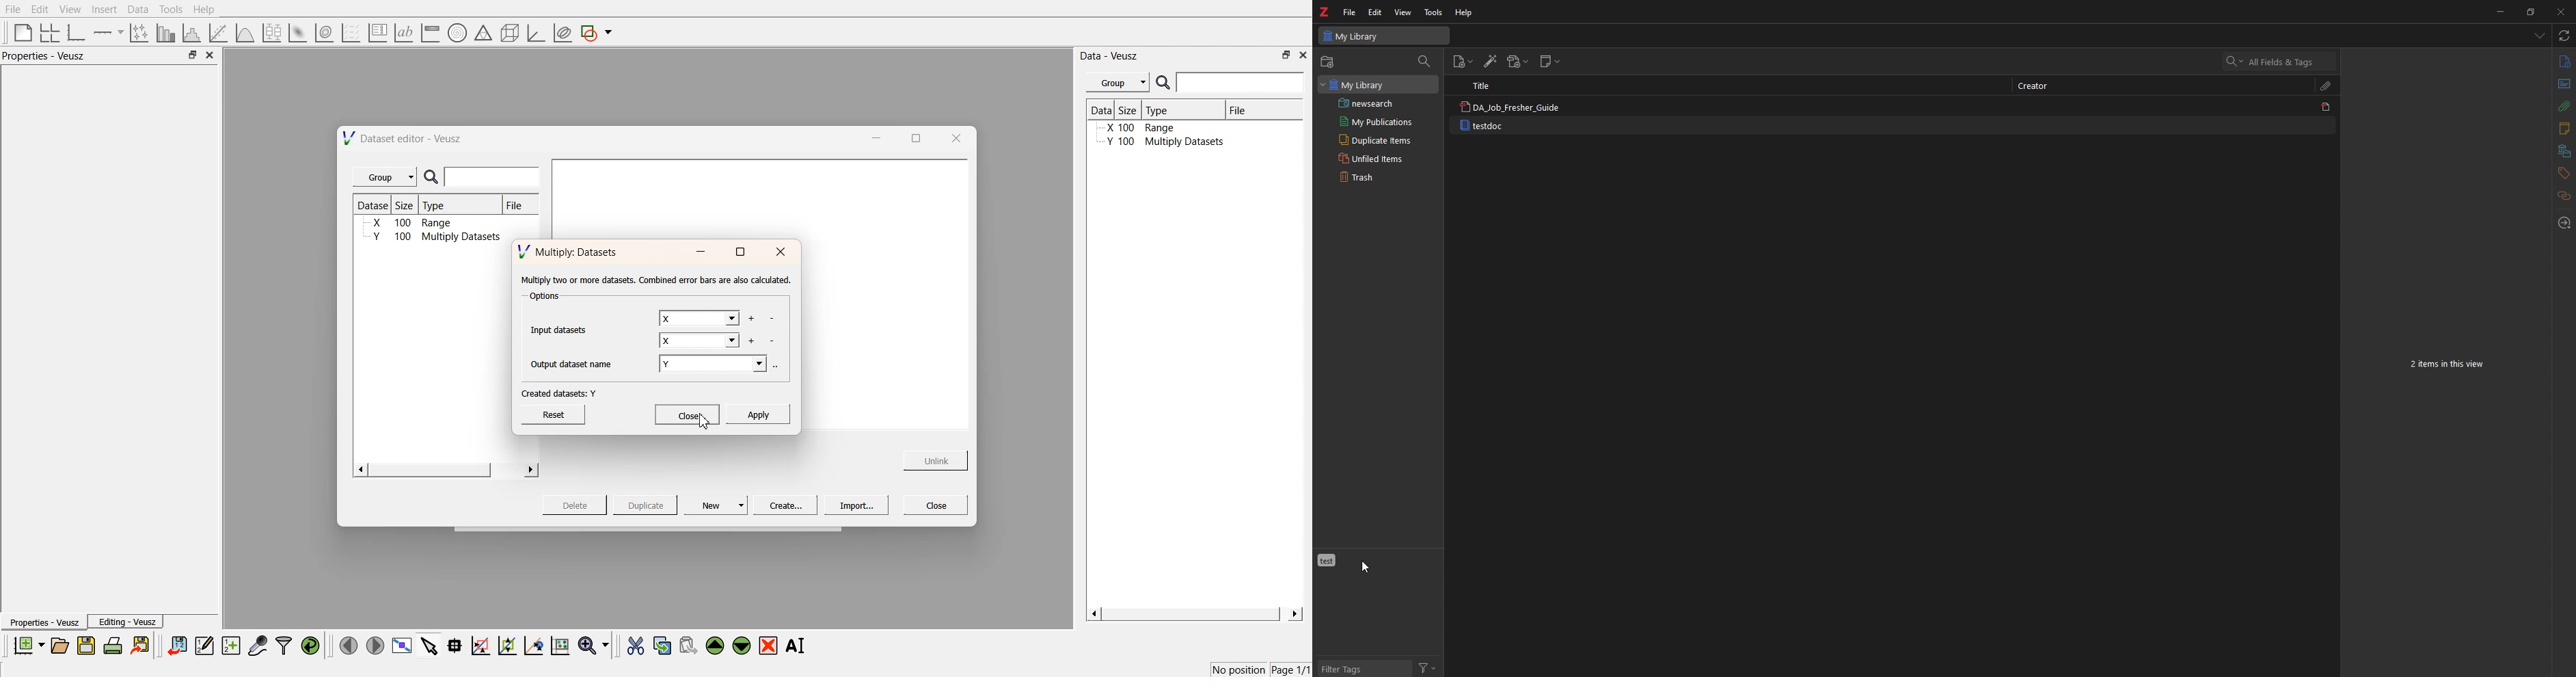 The height and width of the screenshot is (700, 2576). What do you see at coordinates (20, 31) in the screenshot?
I see `blank page` at bounding box center [20, 31].